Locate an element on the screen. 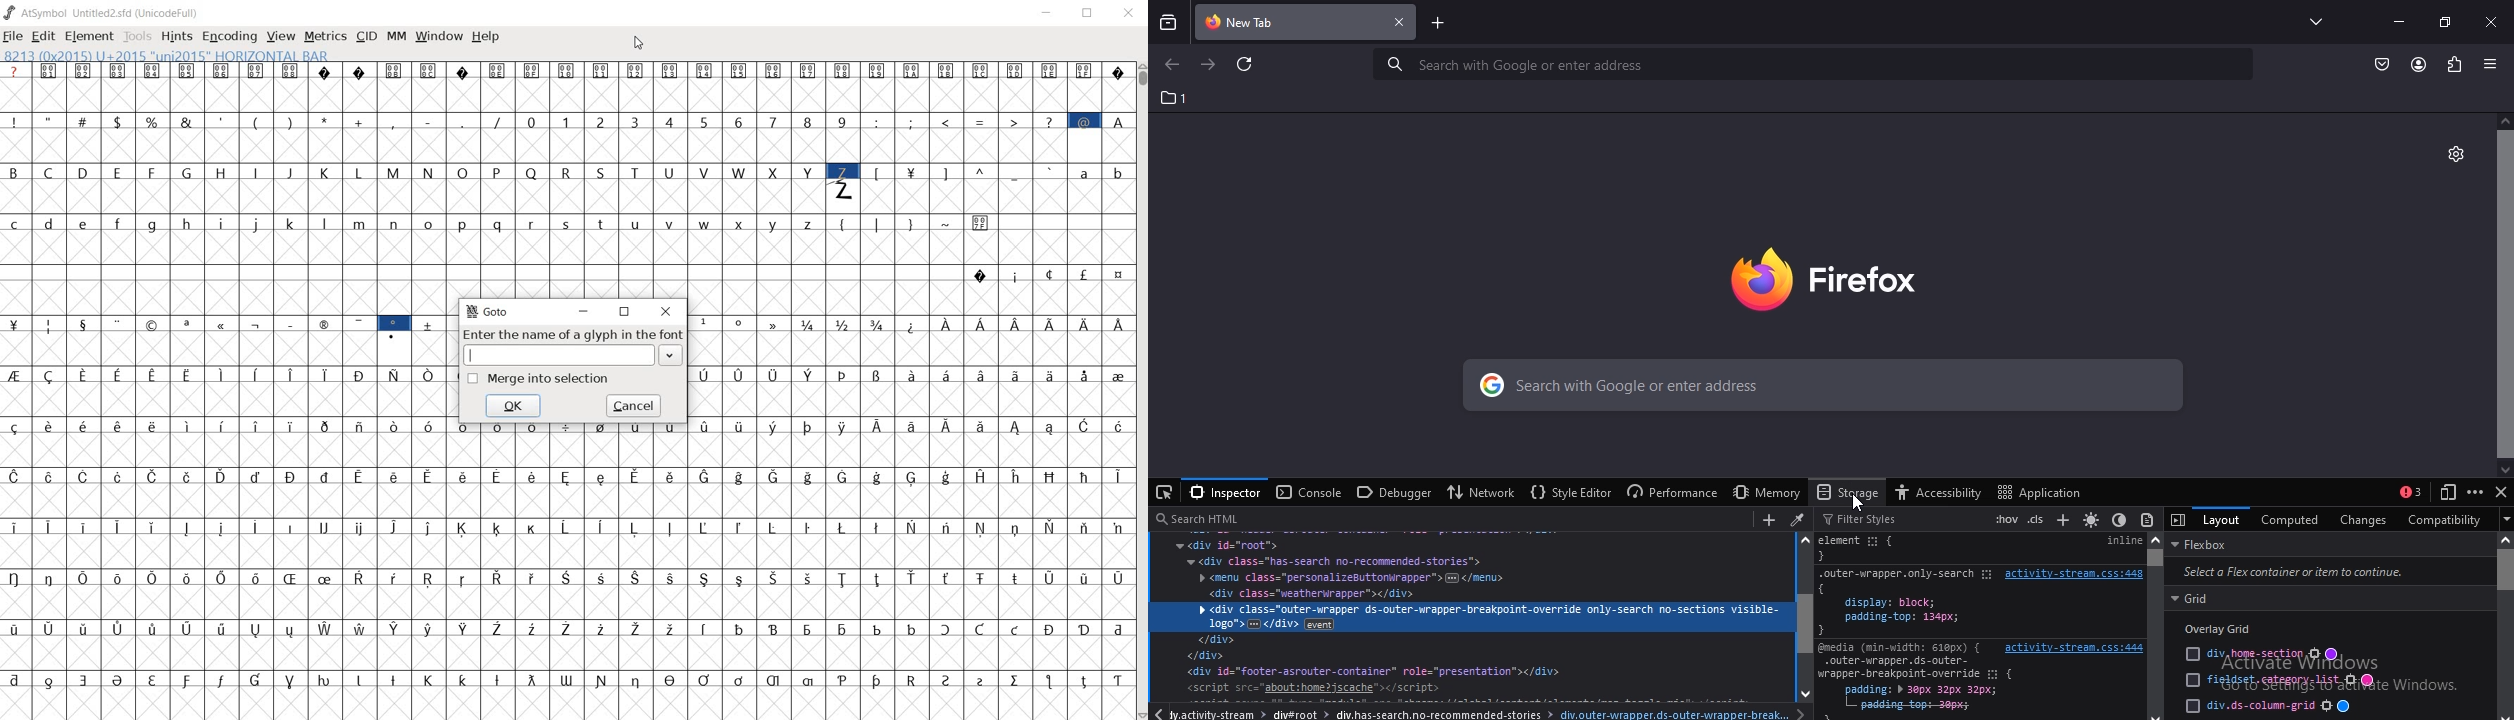 This screenshot has width=2520, height=728. 1 is located at coordinates (1175, 98).